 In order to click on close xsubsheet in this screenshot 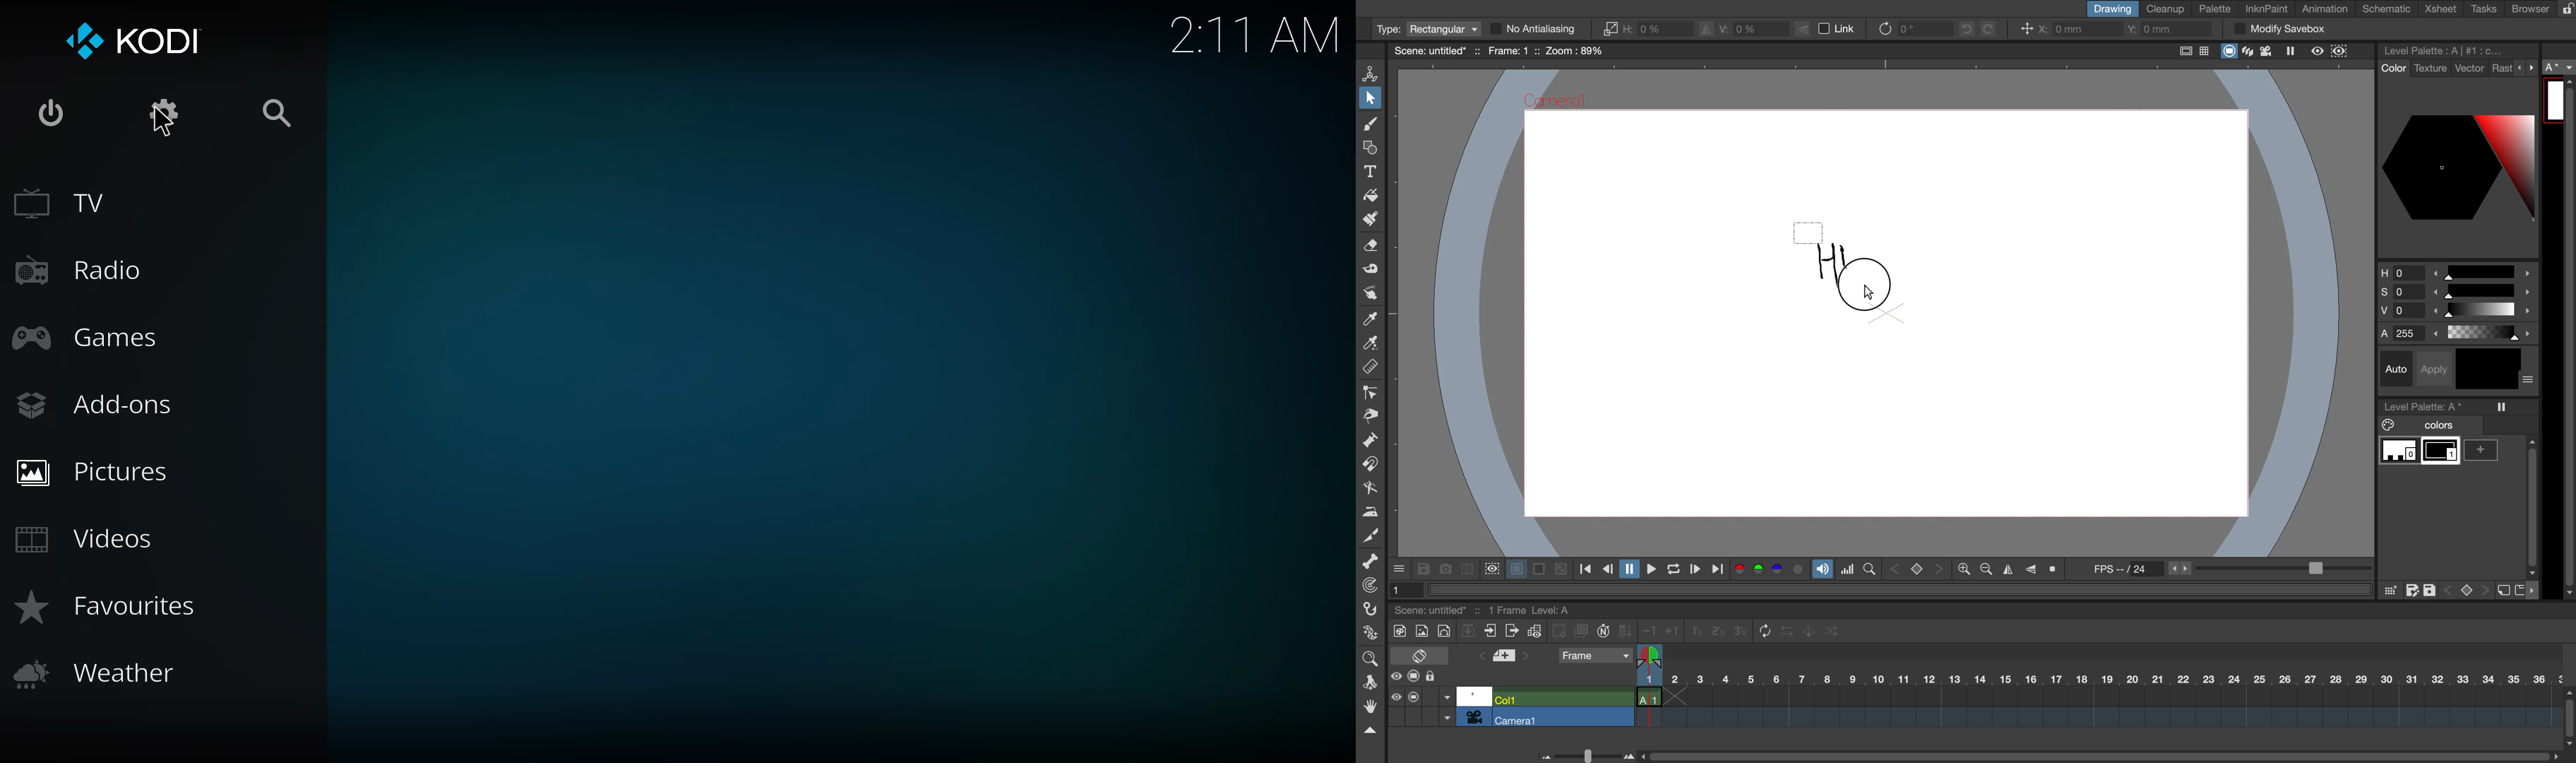, I will do `click(1490, 631)`.